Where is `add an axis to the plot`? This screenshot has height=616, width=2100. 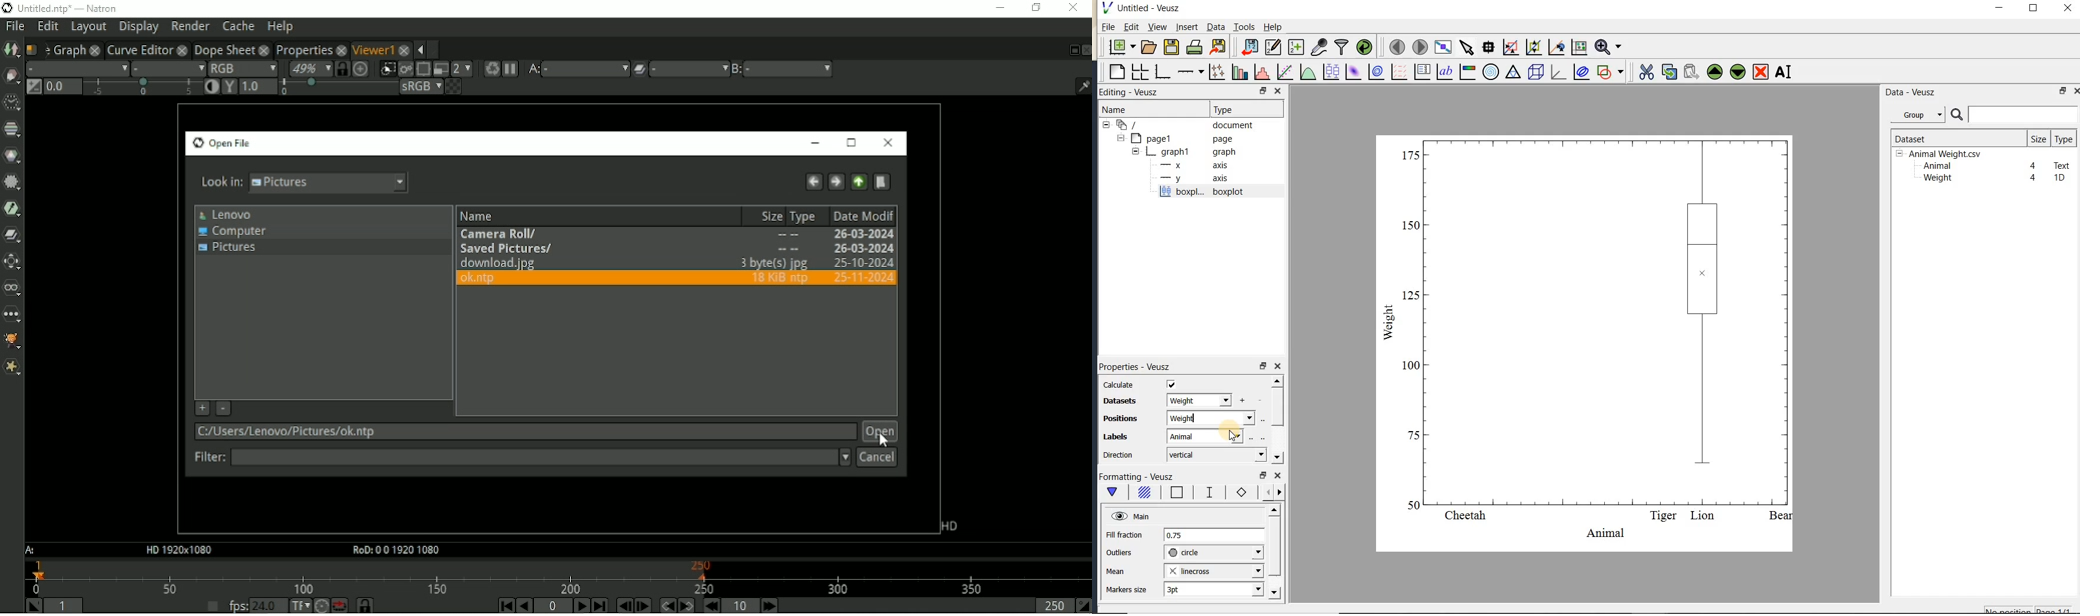 add an axis to the plot is located at coordinates (1190, 72).